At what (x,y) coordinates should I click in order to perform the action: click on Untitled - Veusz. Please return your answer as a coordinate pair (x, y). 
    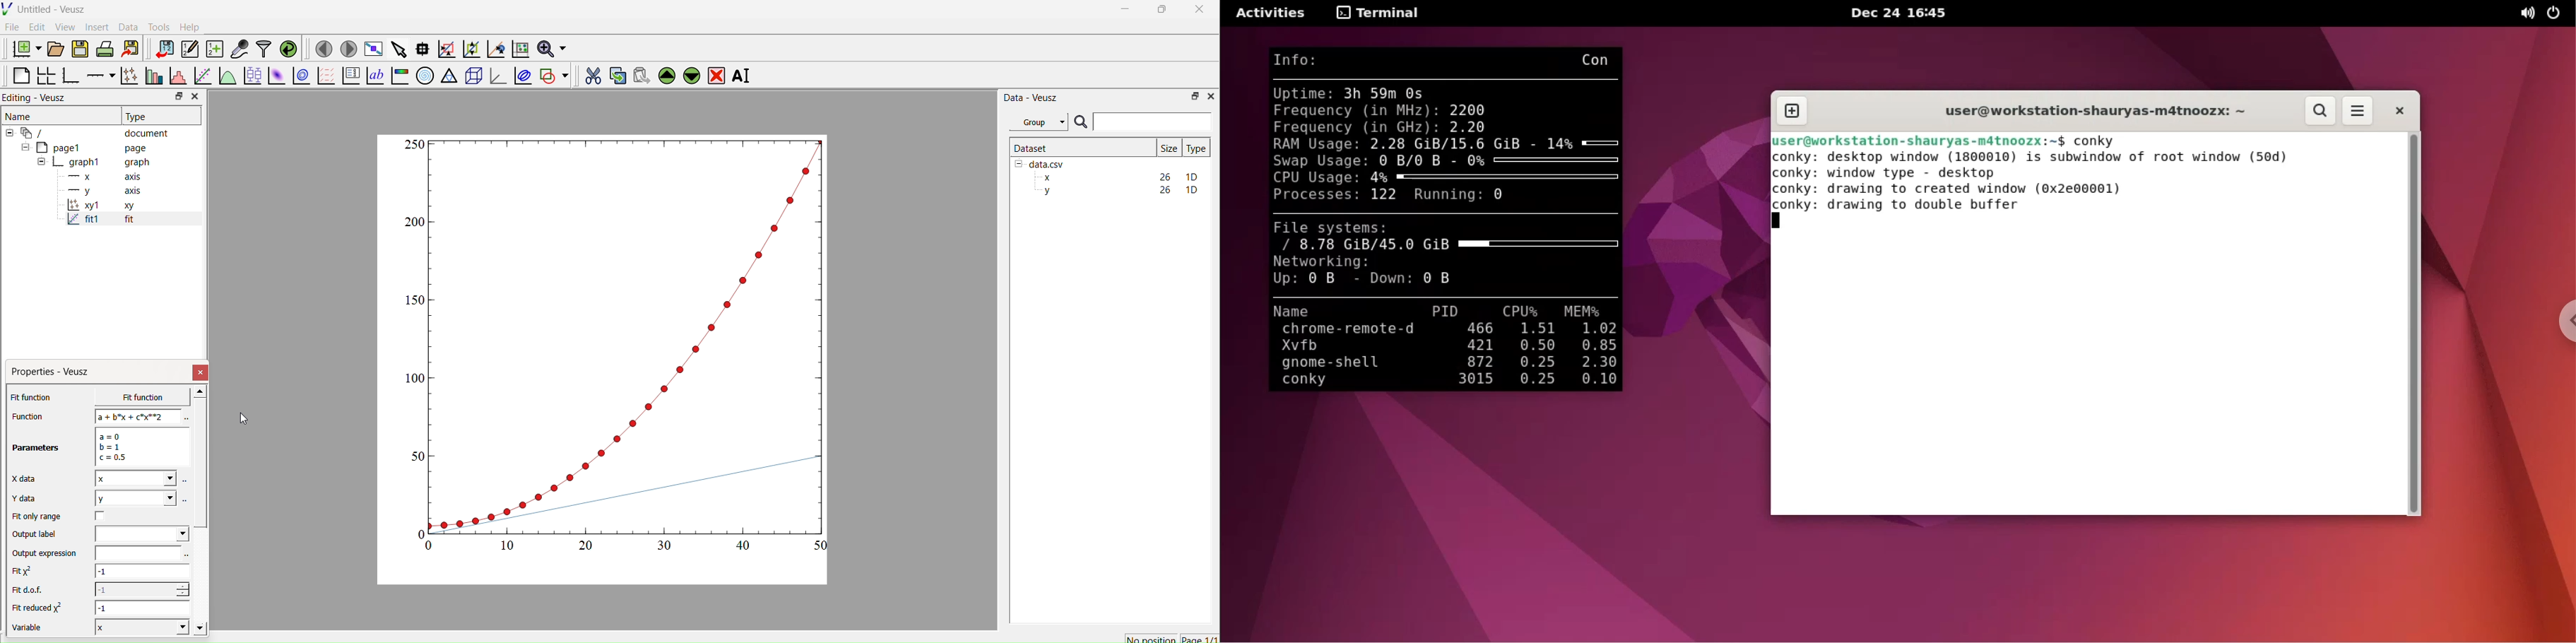
    Looking at the image, I should click on (46, 9).